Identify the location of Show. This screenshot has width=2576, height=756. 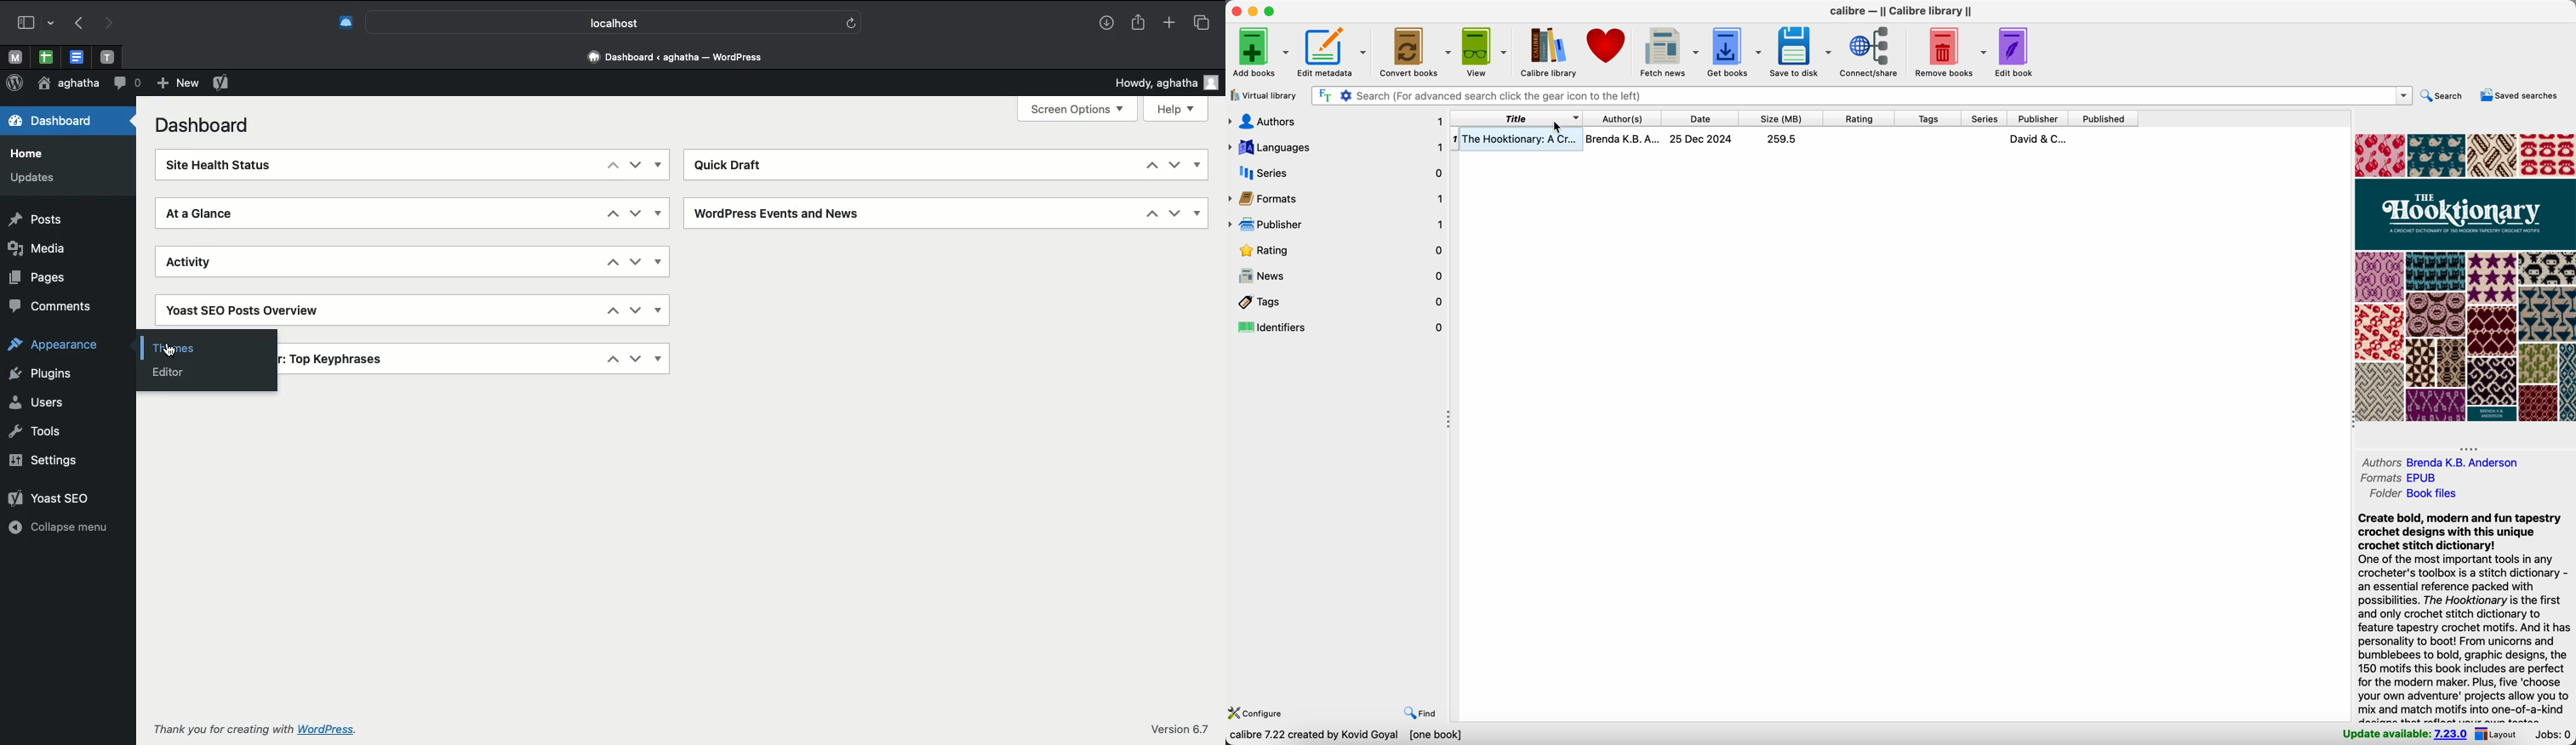
(658, 262).